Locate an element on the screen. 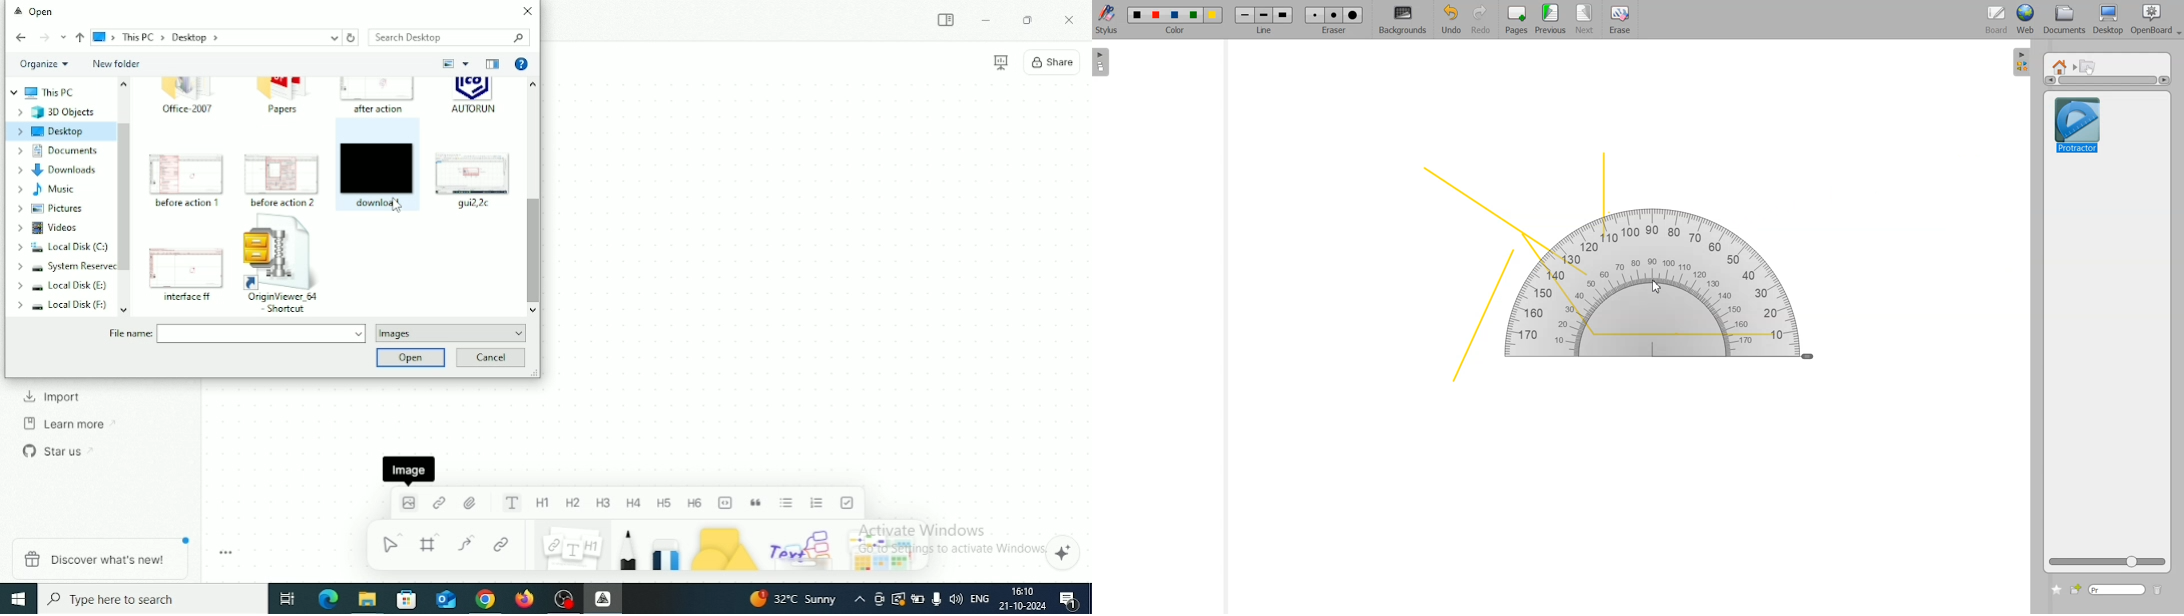 This screenshot has height=616, width=2184. Heading  4 is located at coordinates (634, 504).